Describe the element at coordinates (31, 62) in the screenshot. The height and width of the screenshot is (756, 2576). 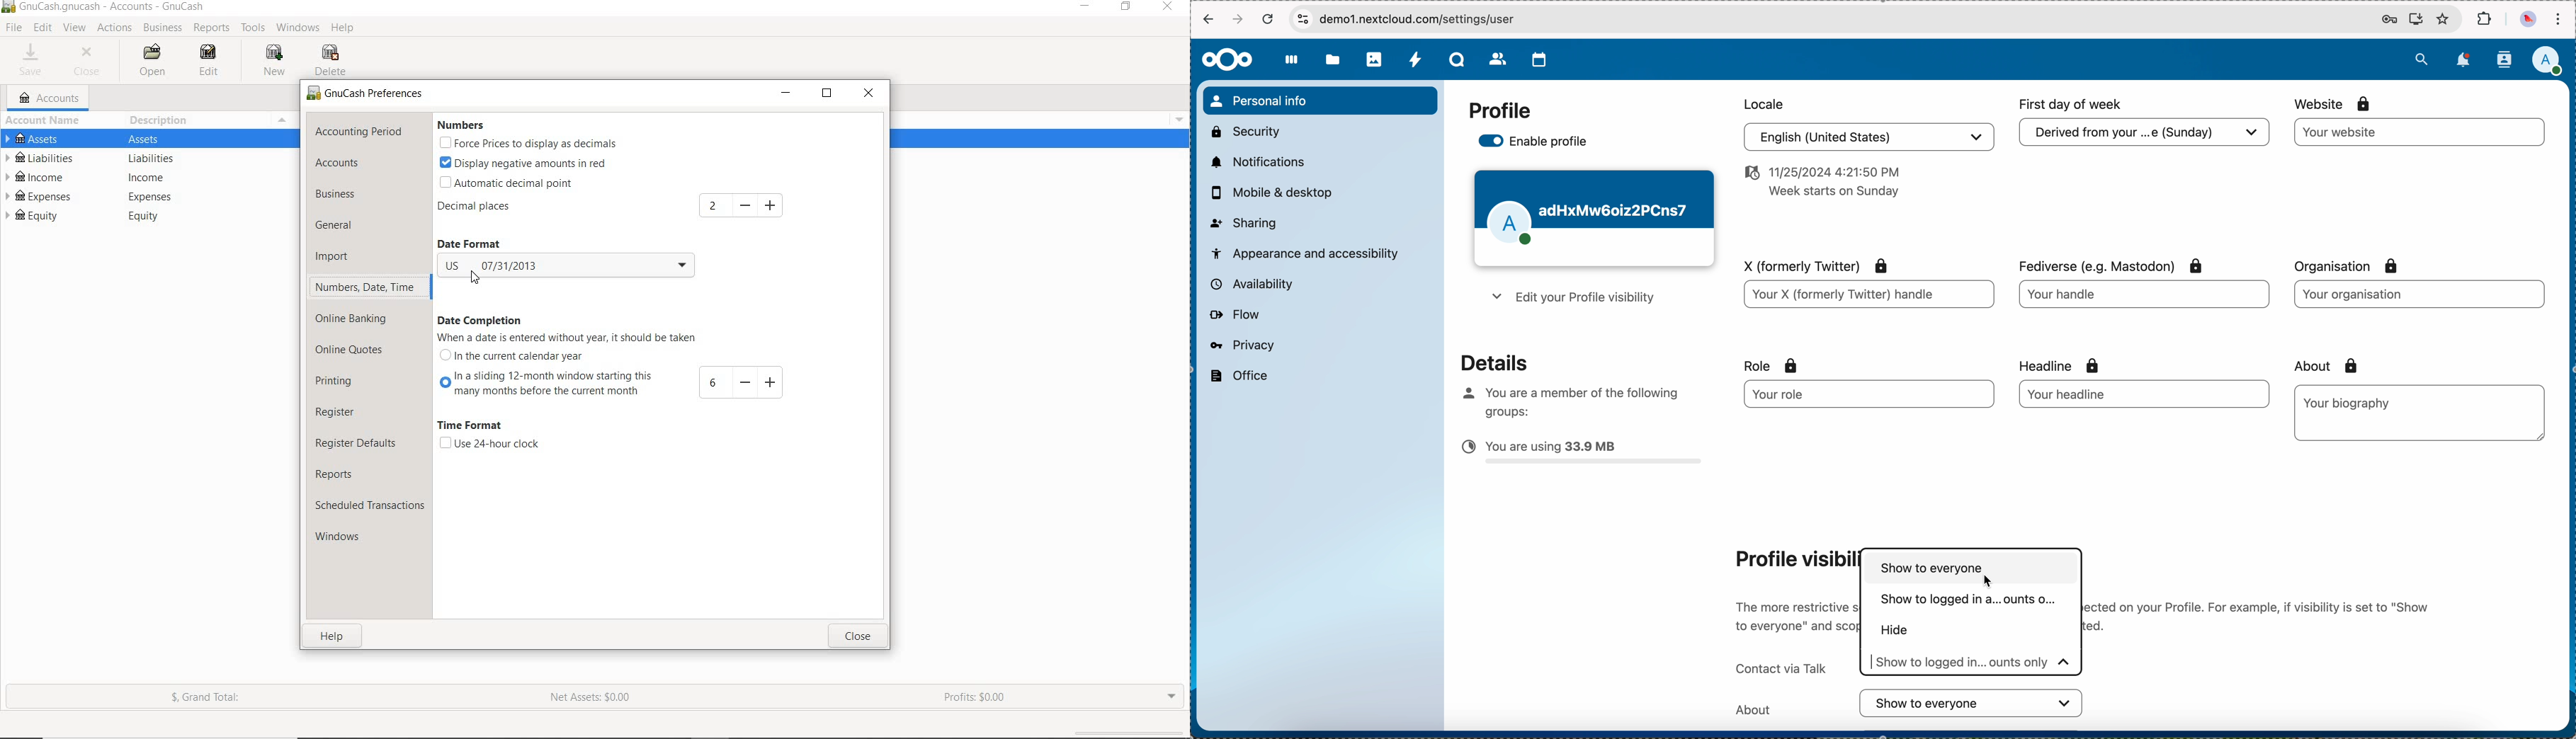
I see `SAVE` at that location.